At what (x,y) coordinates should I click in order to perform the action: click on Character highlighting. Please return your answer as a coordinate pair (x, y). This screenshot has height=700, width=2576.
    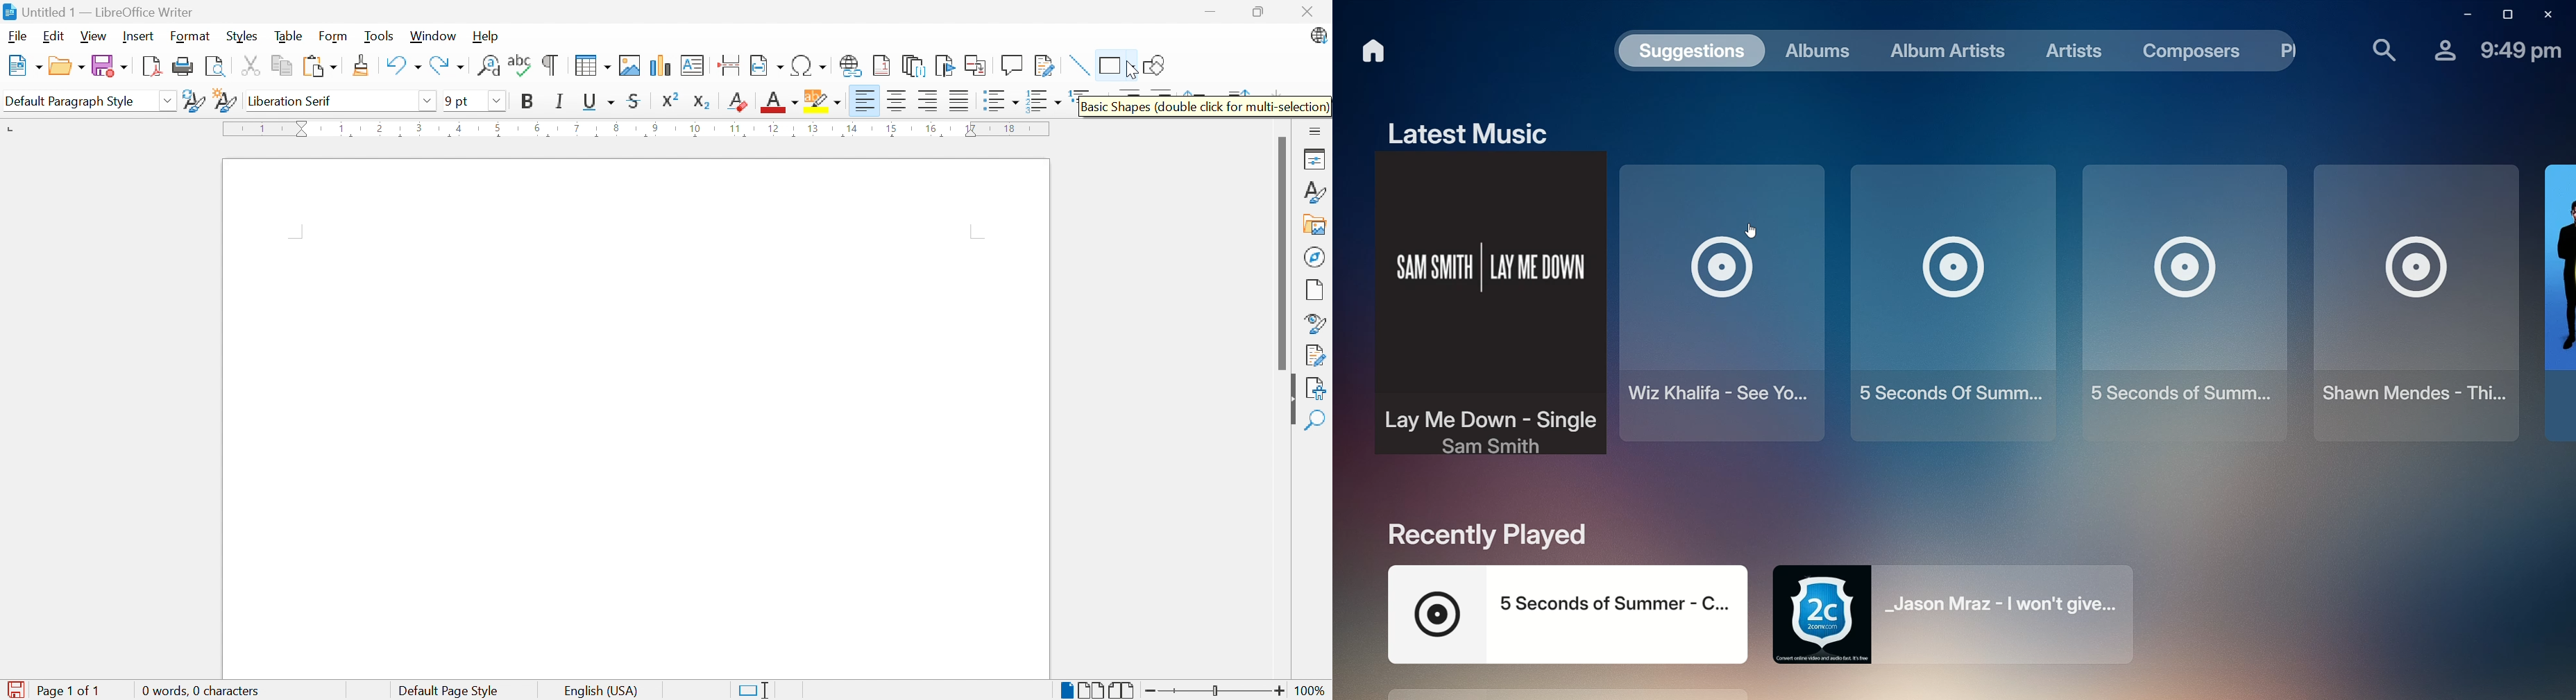
    Looking at the image, I should click on (822, 99).